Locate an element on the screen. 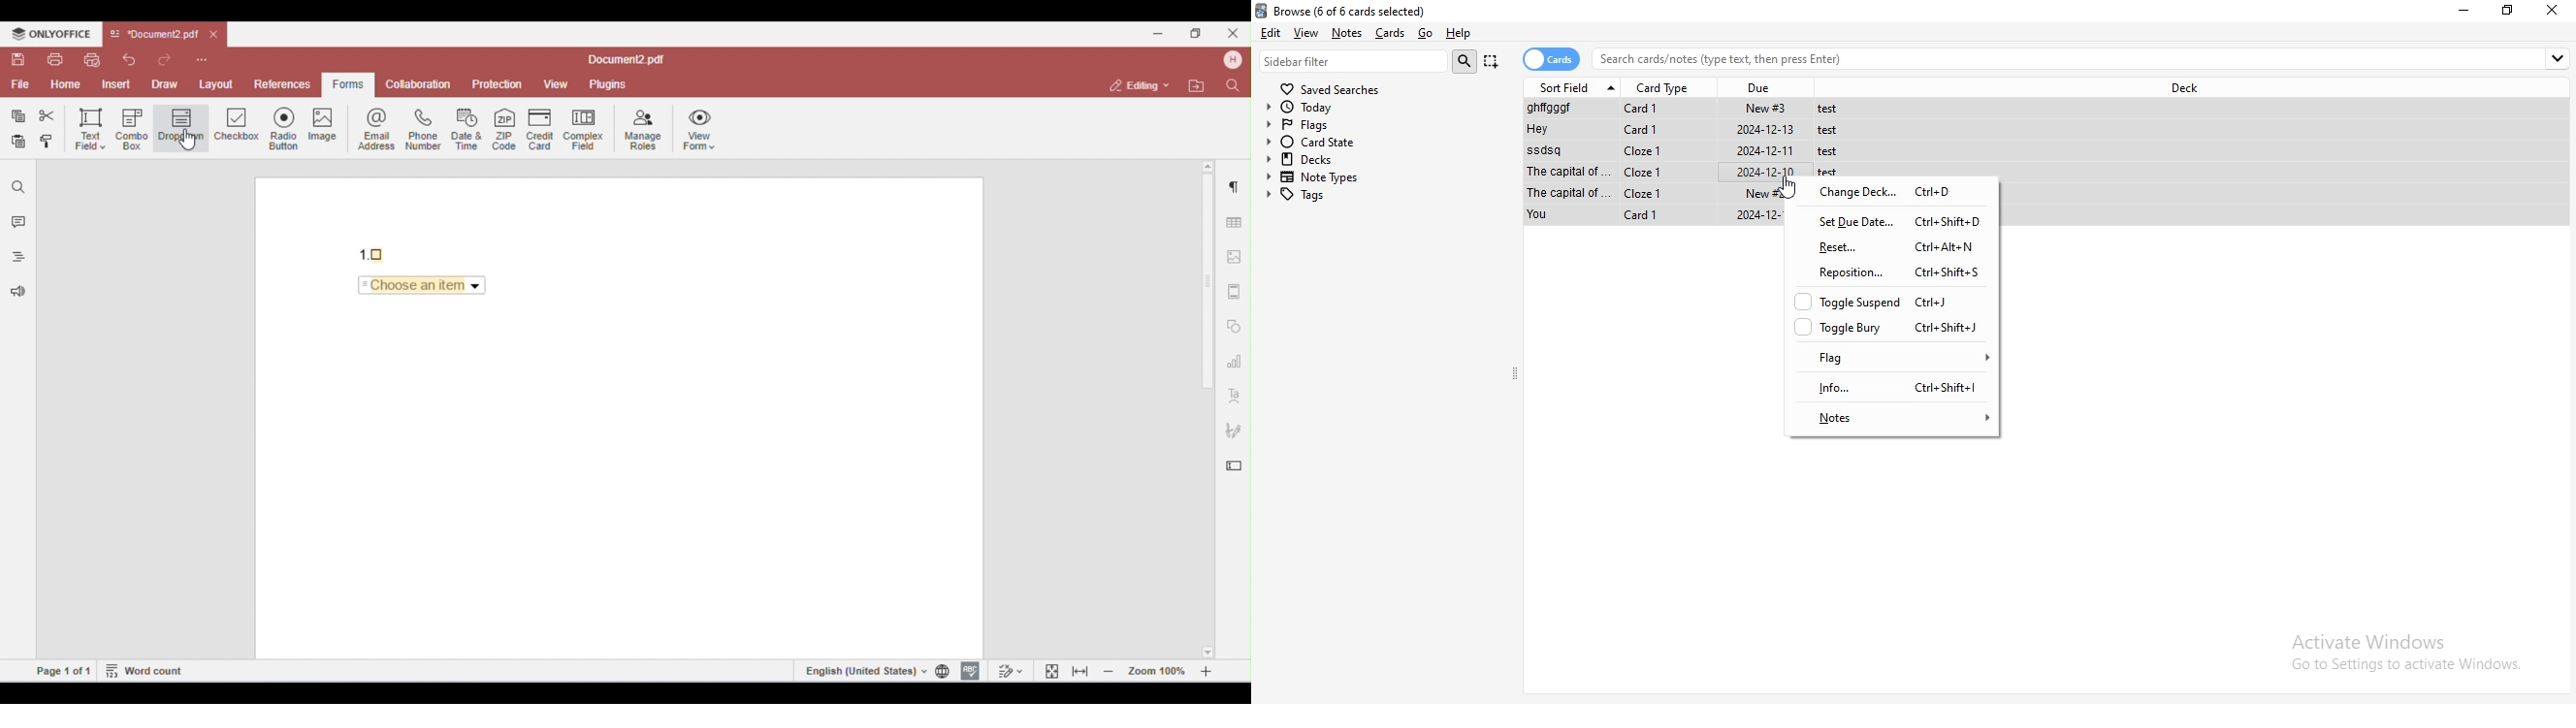 The image size is (2576, 728). toggle suspend is located at coordinates (1887, 302).